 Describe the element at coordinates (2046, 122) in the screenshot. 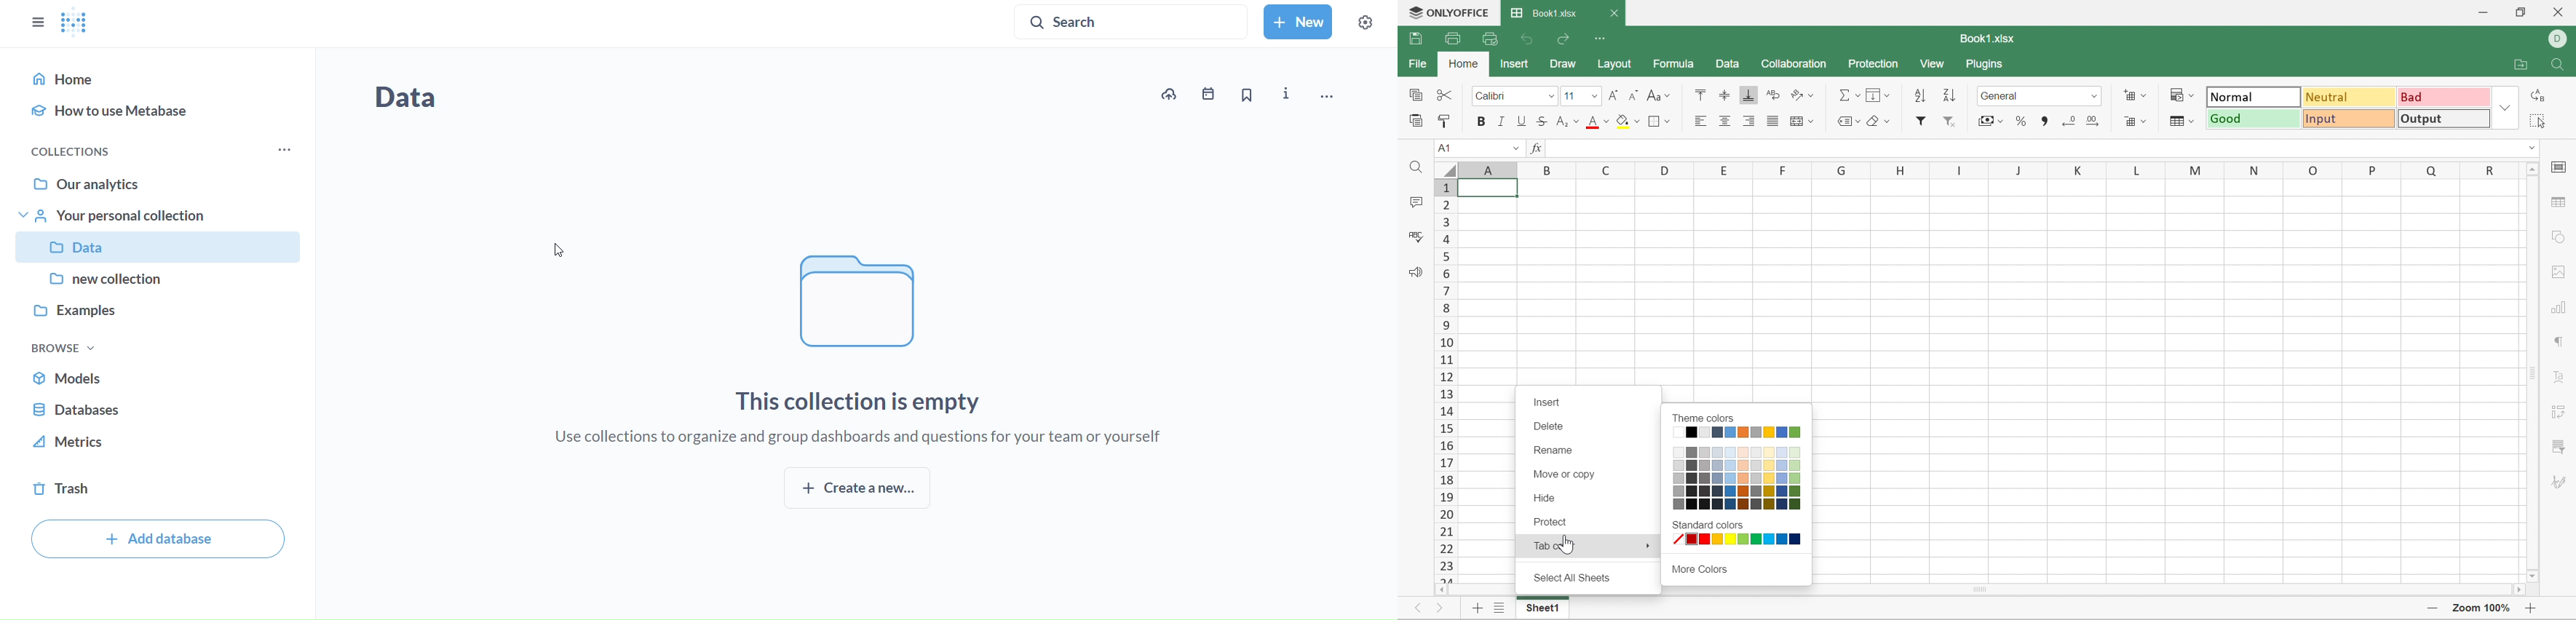

I see `Comma style` at that location.